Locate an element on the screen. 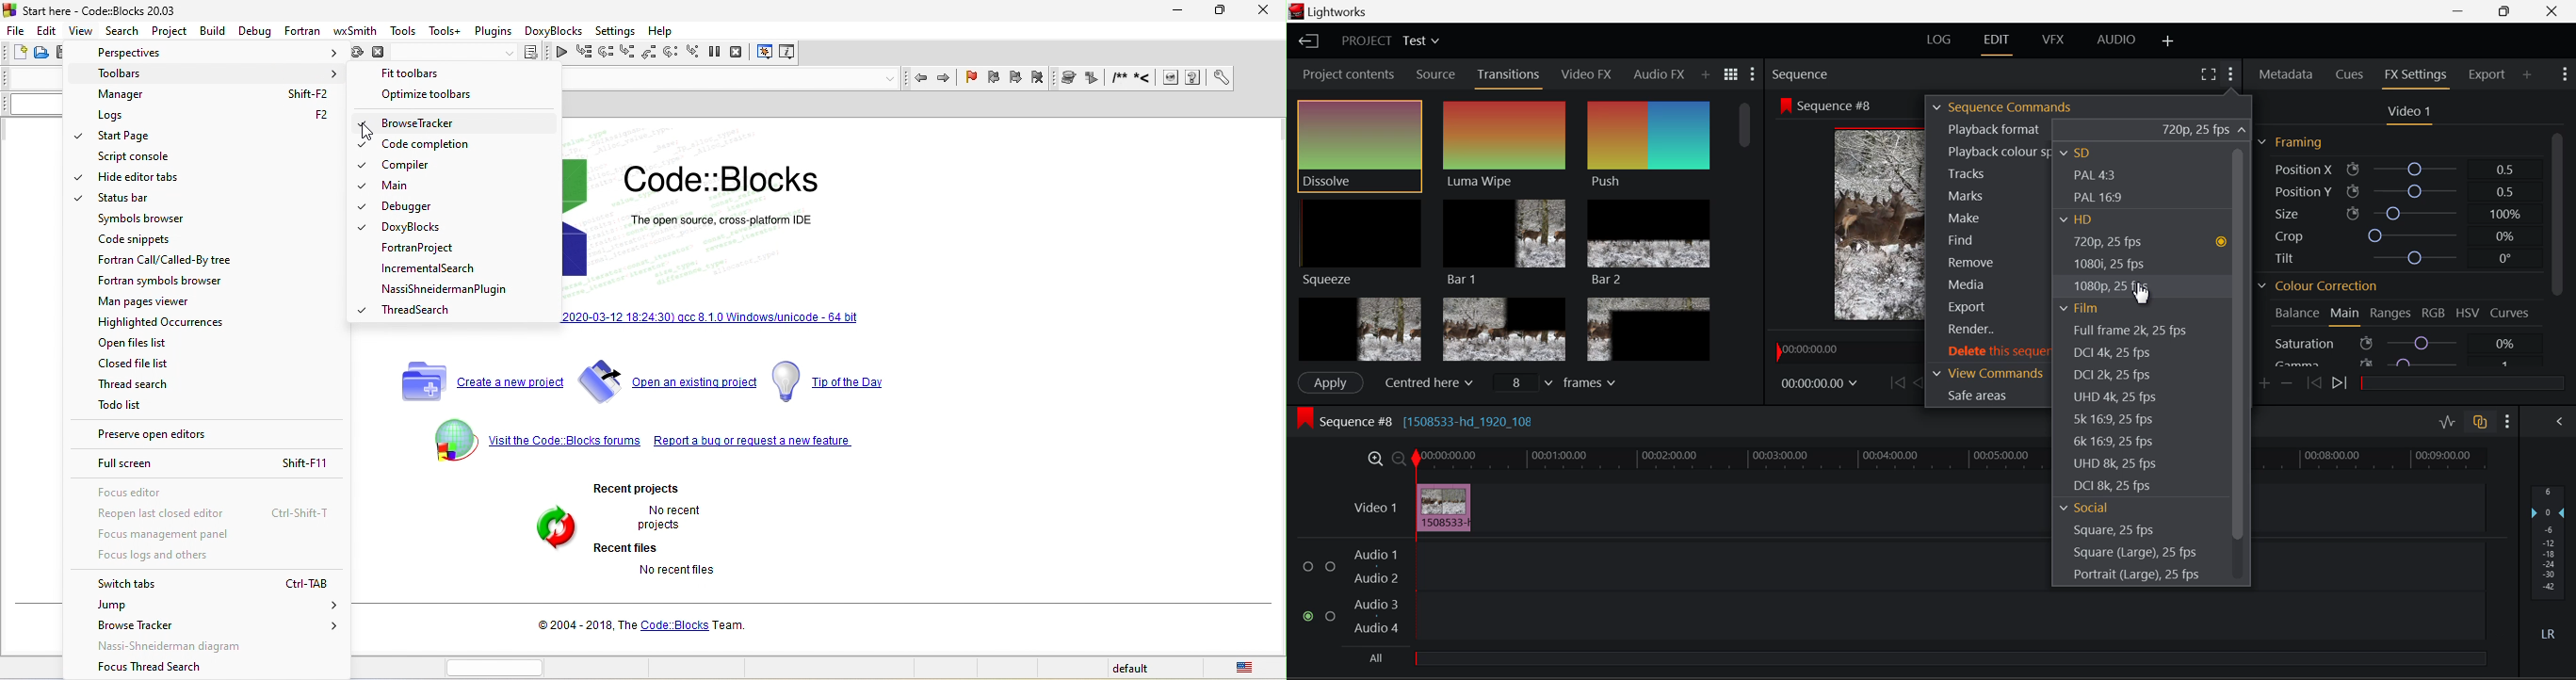 The width and height of the screenshot is (2576, 700). view is located at coordinates (82, 32).